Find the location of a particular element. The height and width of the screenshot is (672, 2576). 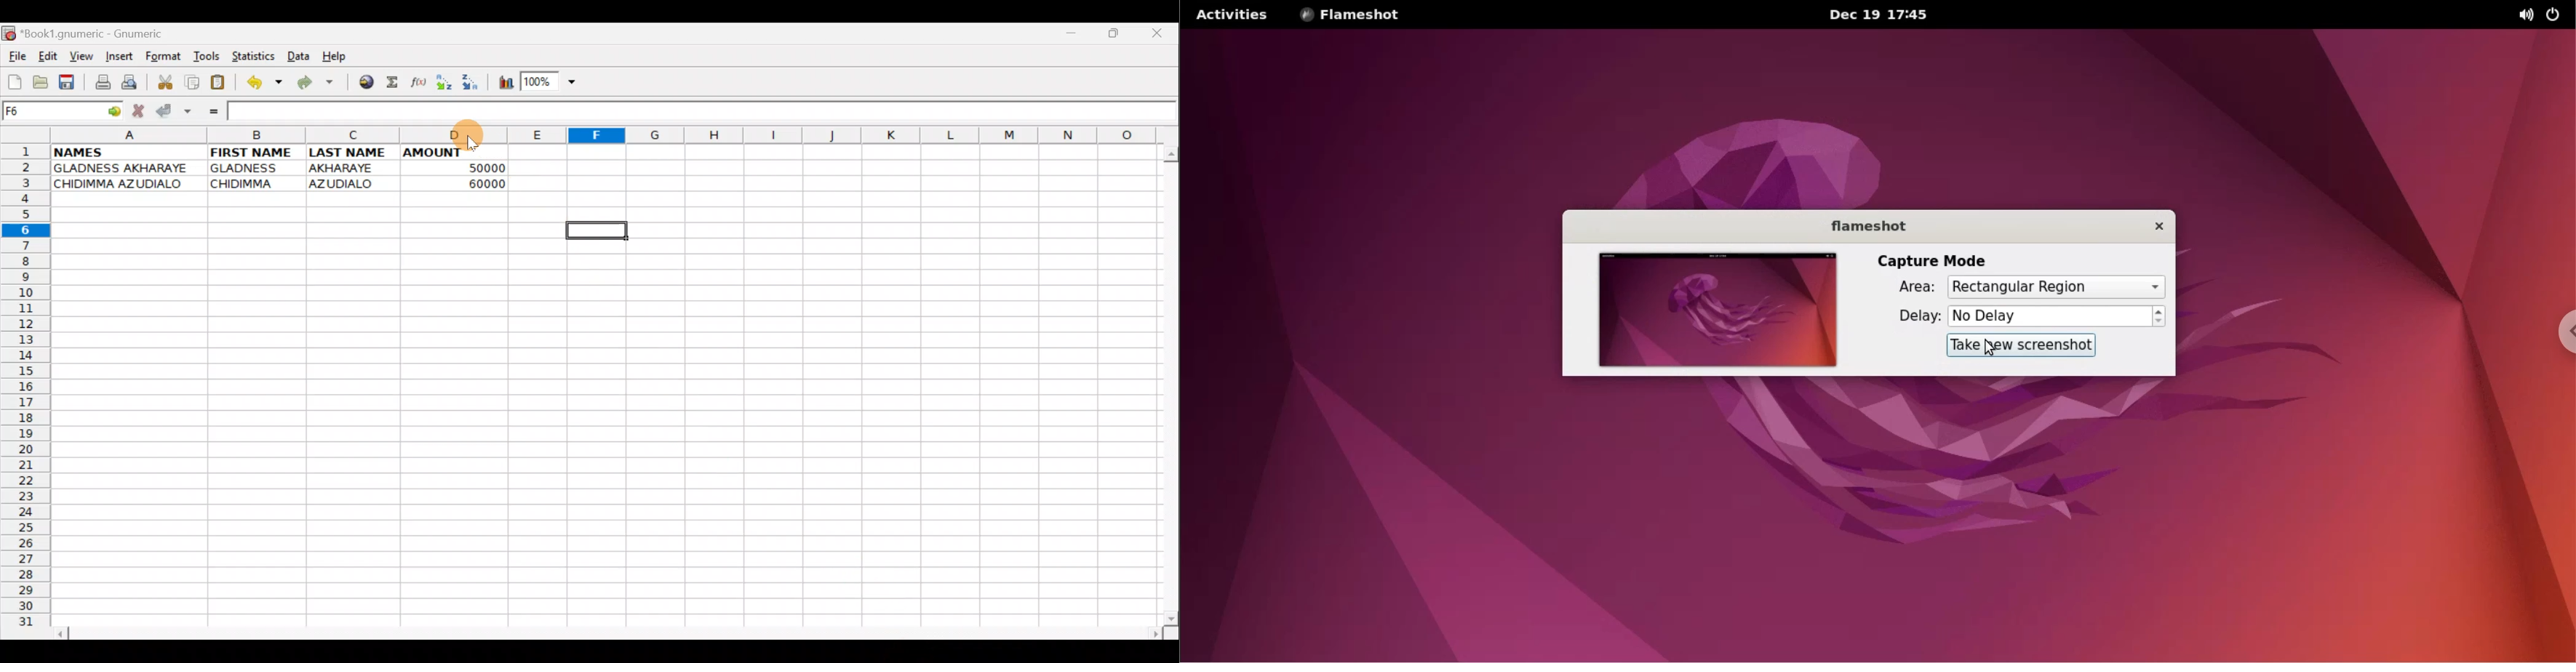

Save current workbook is located at coordinates (66, 82).